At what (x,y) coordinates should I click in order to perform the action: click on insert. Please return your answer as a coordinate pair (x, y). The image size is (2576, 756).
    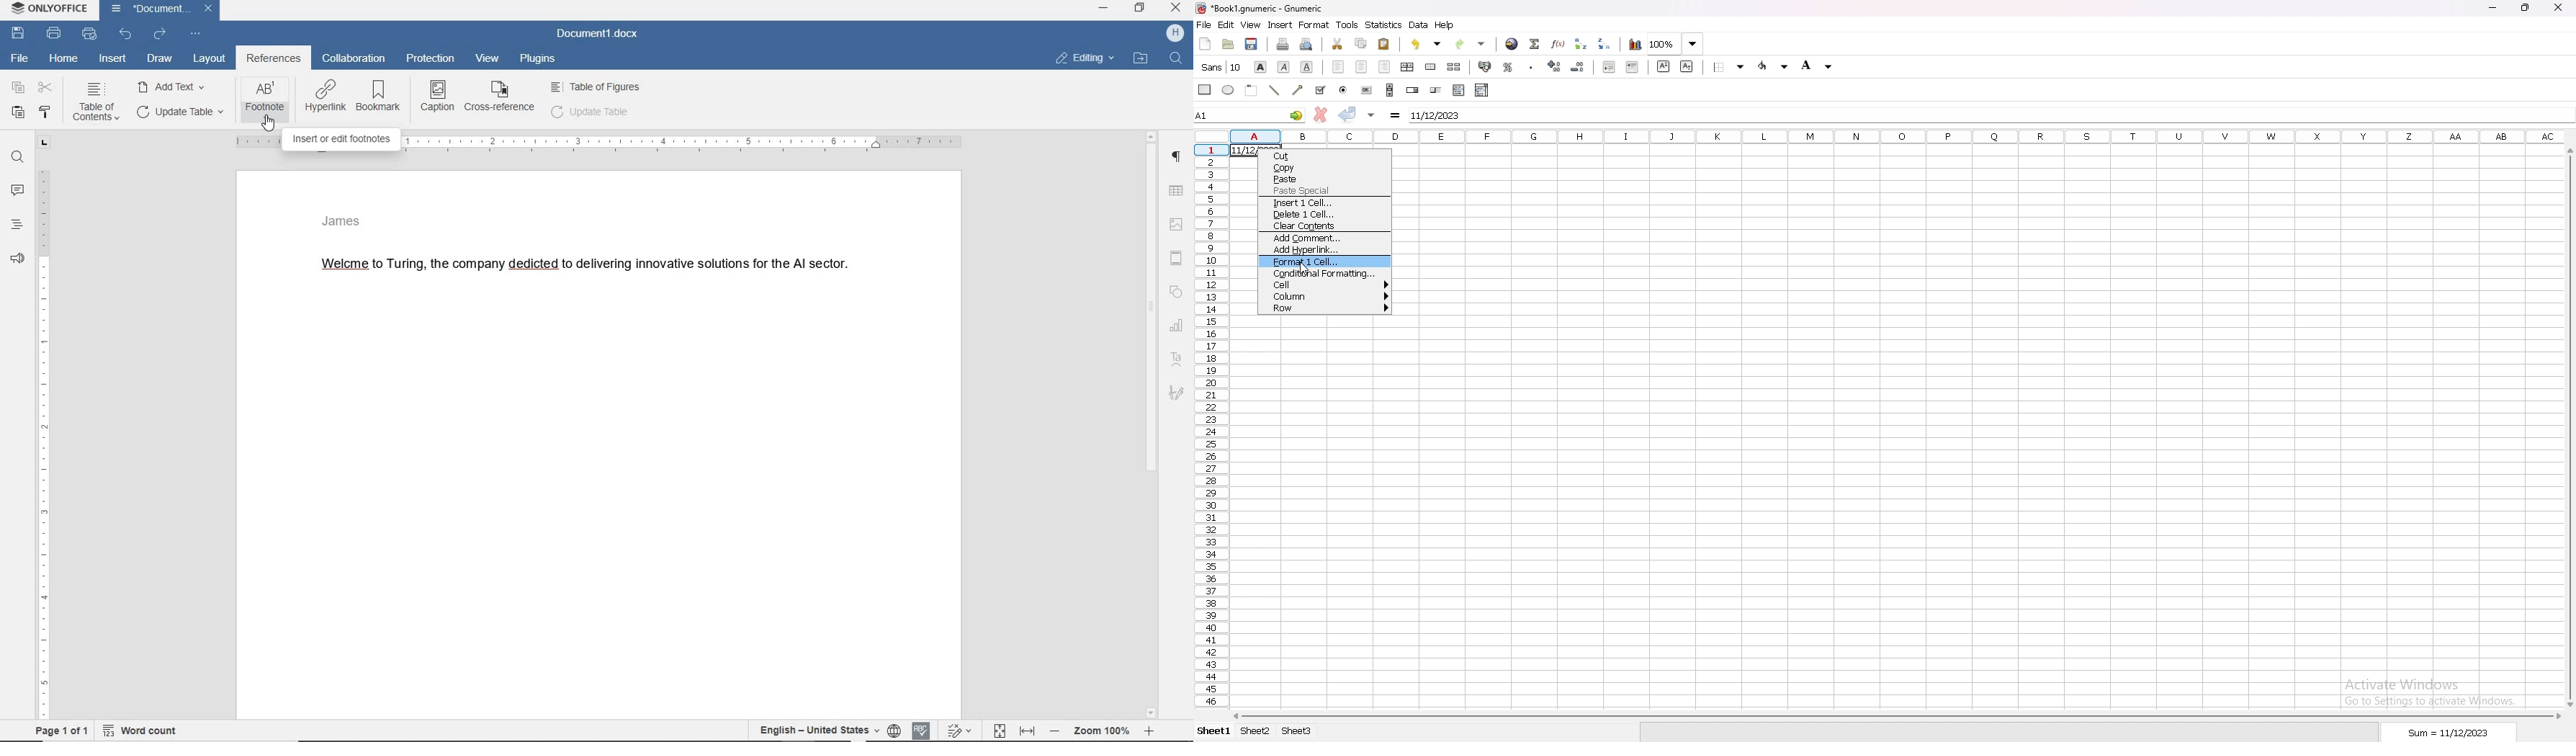
    Looking at the image, I should click on (1280, 25).